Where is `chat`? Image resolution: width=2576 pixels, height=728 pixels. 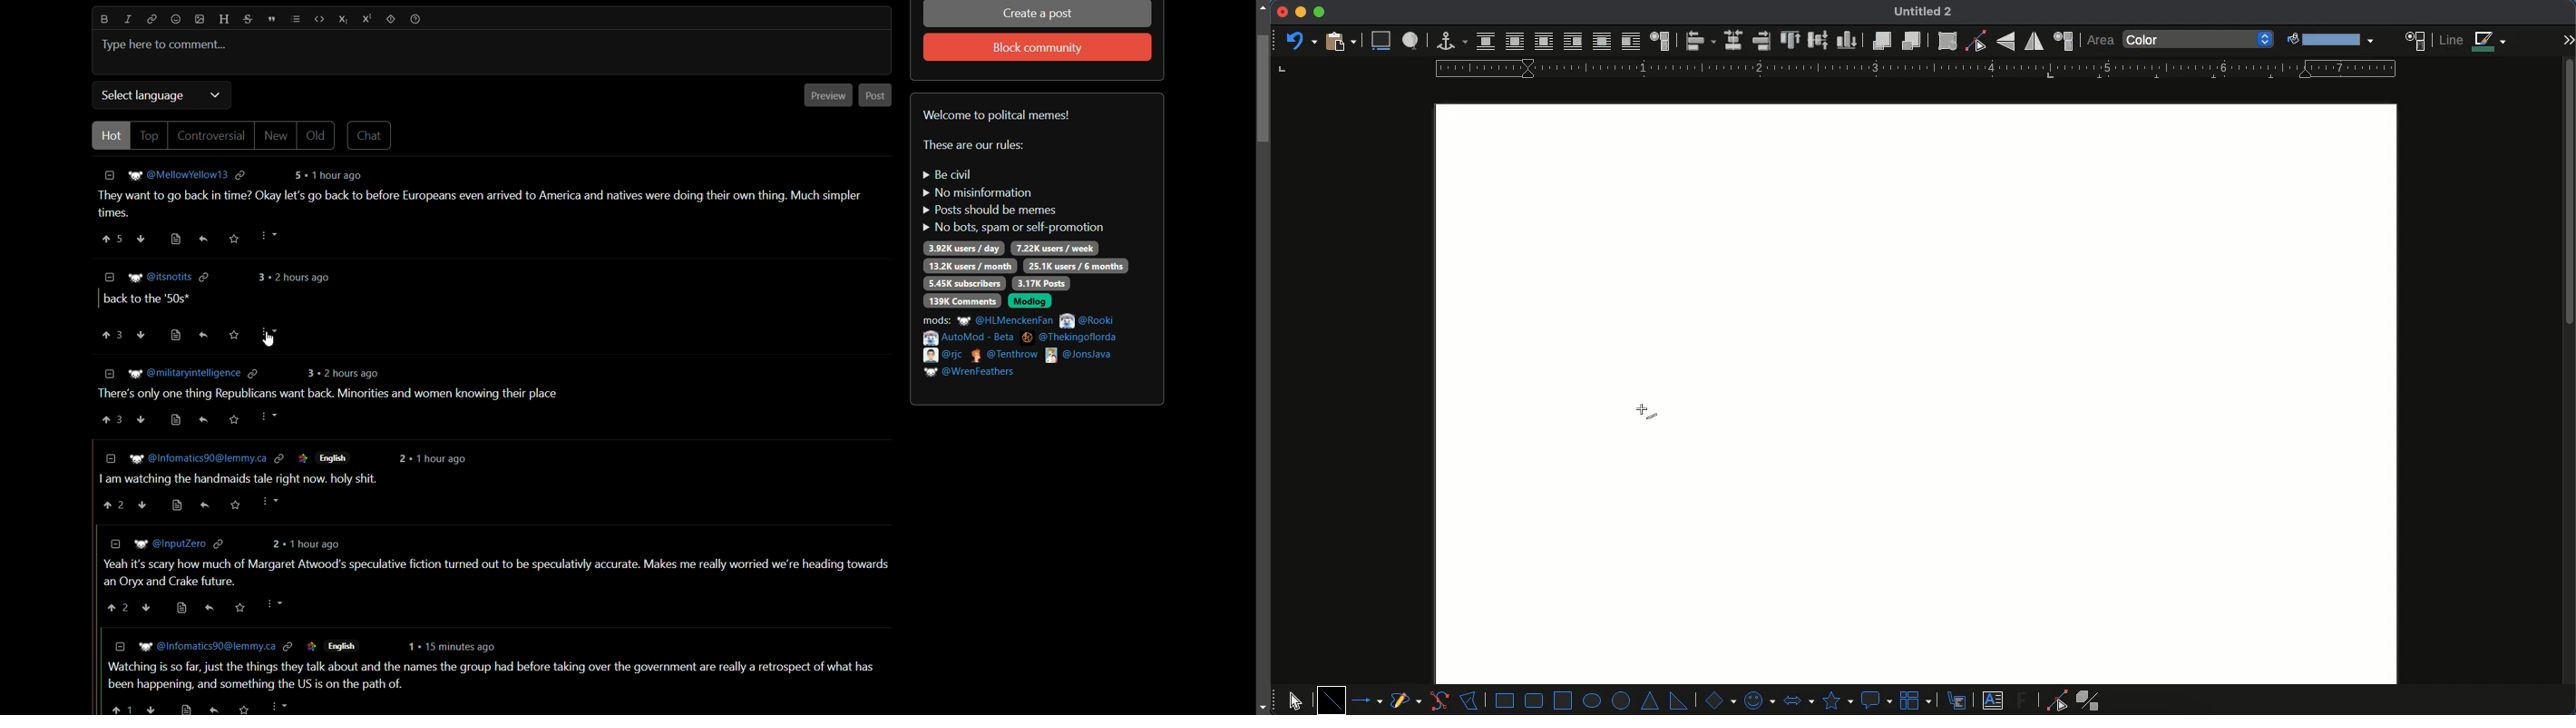
chat is located at coordinates (370, 135).